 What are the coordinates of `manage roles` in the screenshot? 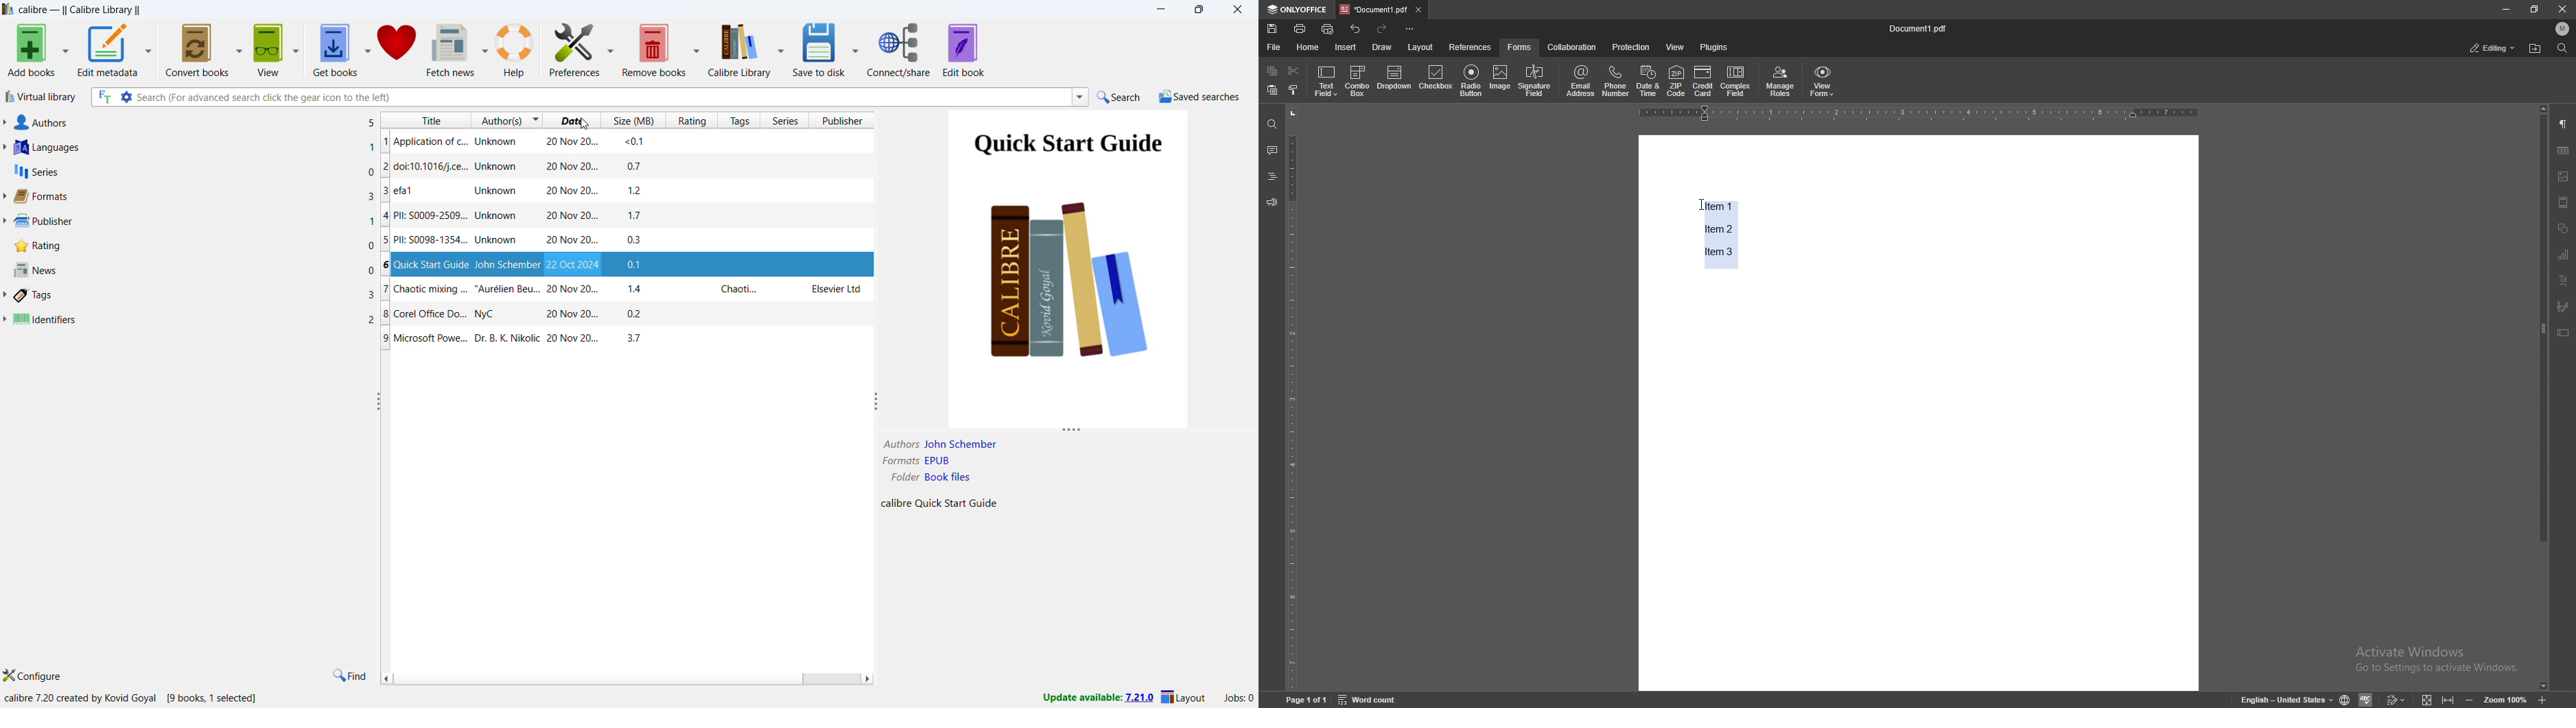 It's located at (1781, 82).